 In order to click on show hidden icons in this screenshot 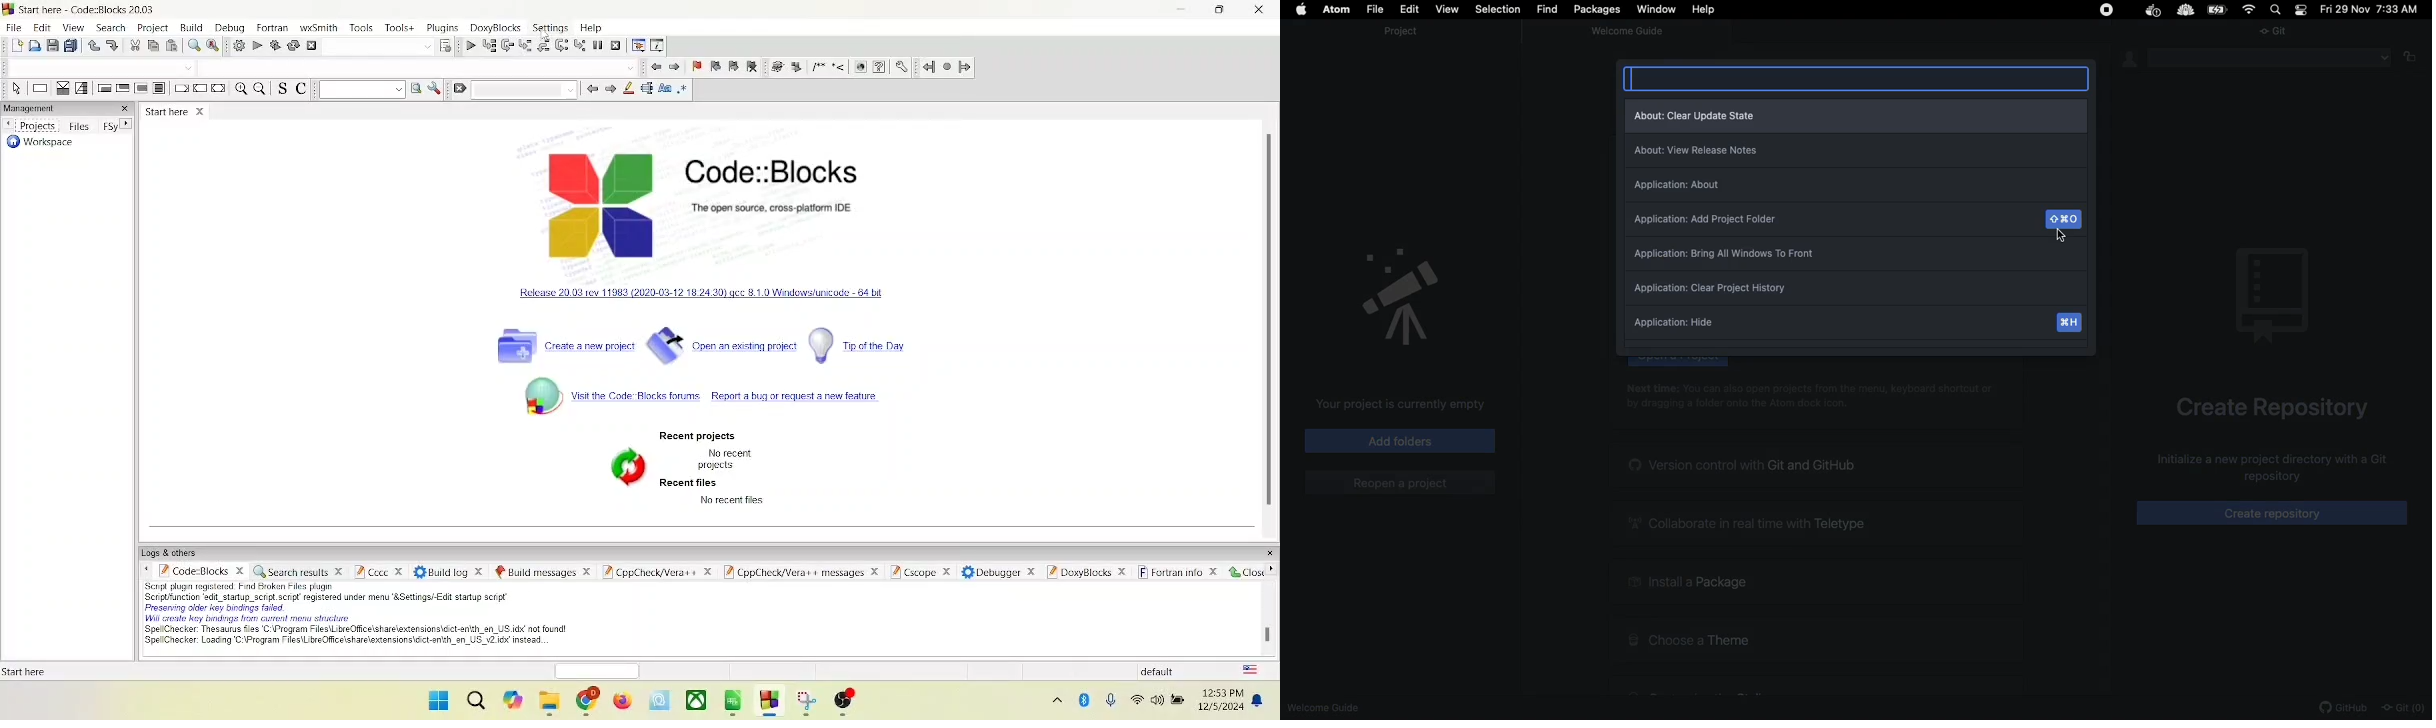, I will do `click(1056, 704)`.